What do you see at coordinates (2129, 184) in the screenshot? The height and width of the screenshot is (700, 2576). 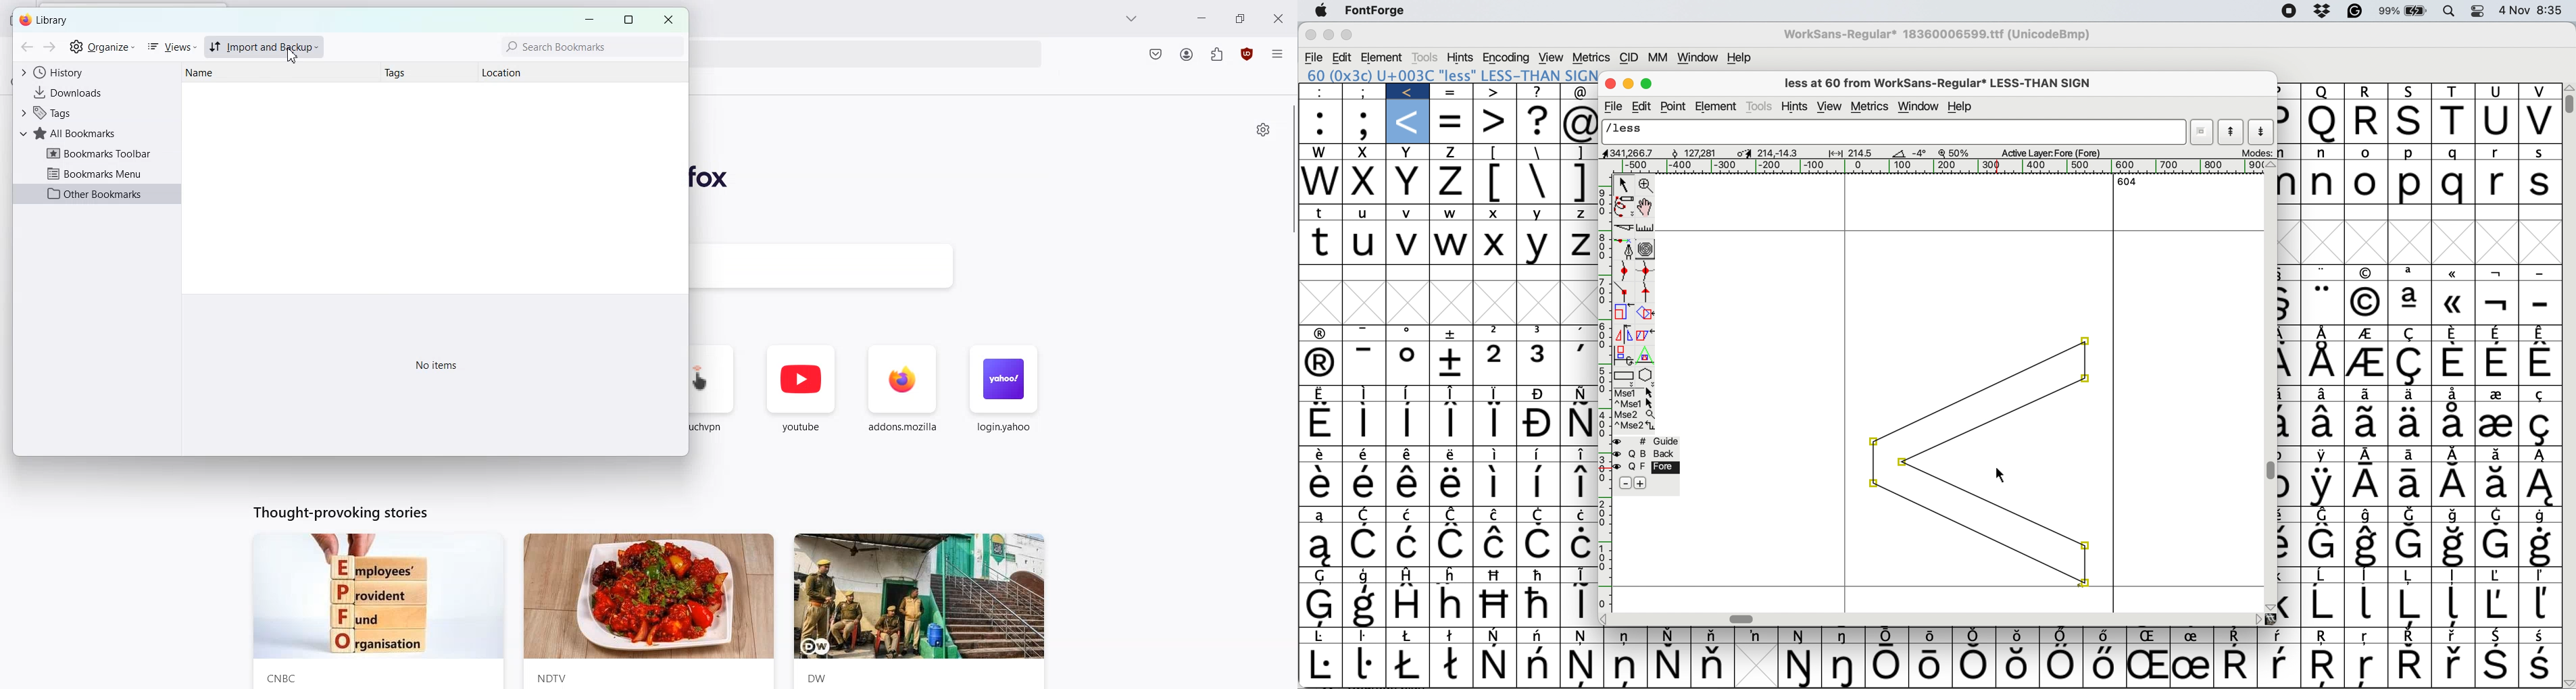 I see `604` at bounding box center [2129, 184].